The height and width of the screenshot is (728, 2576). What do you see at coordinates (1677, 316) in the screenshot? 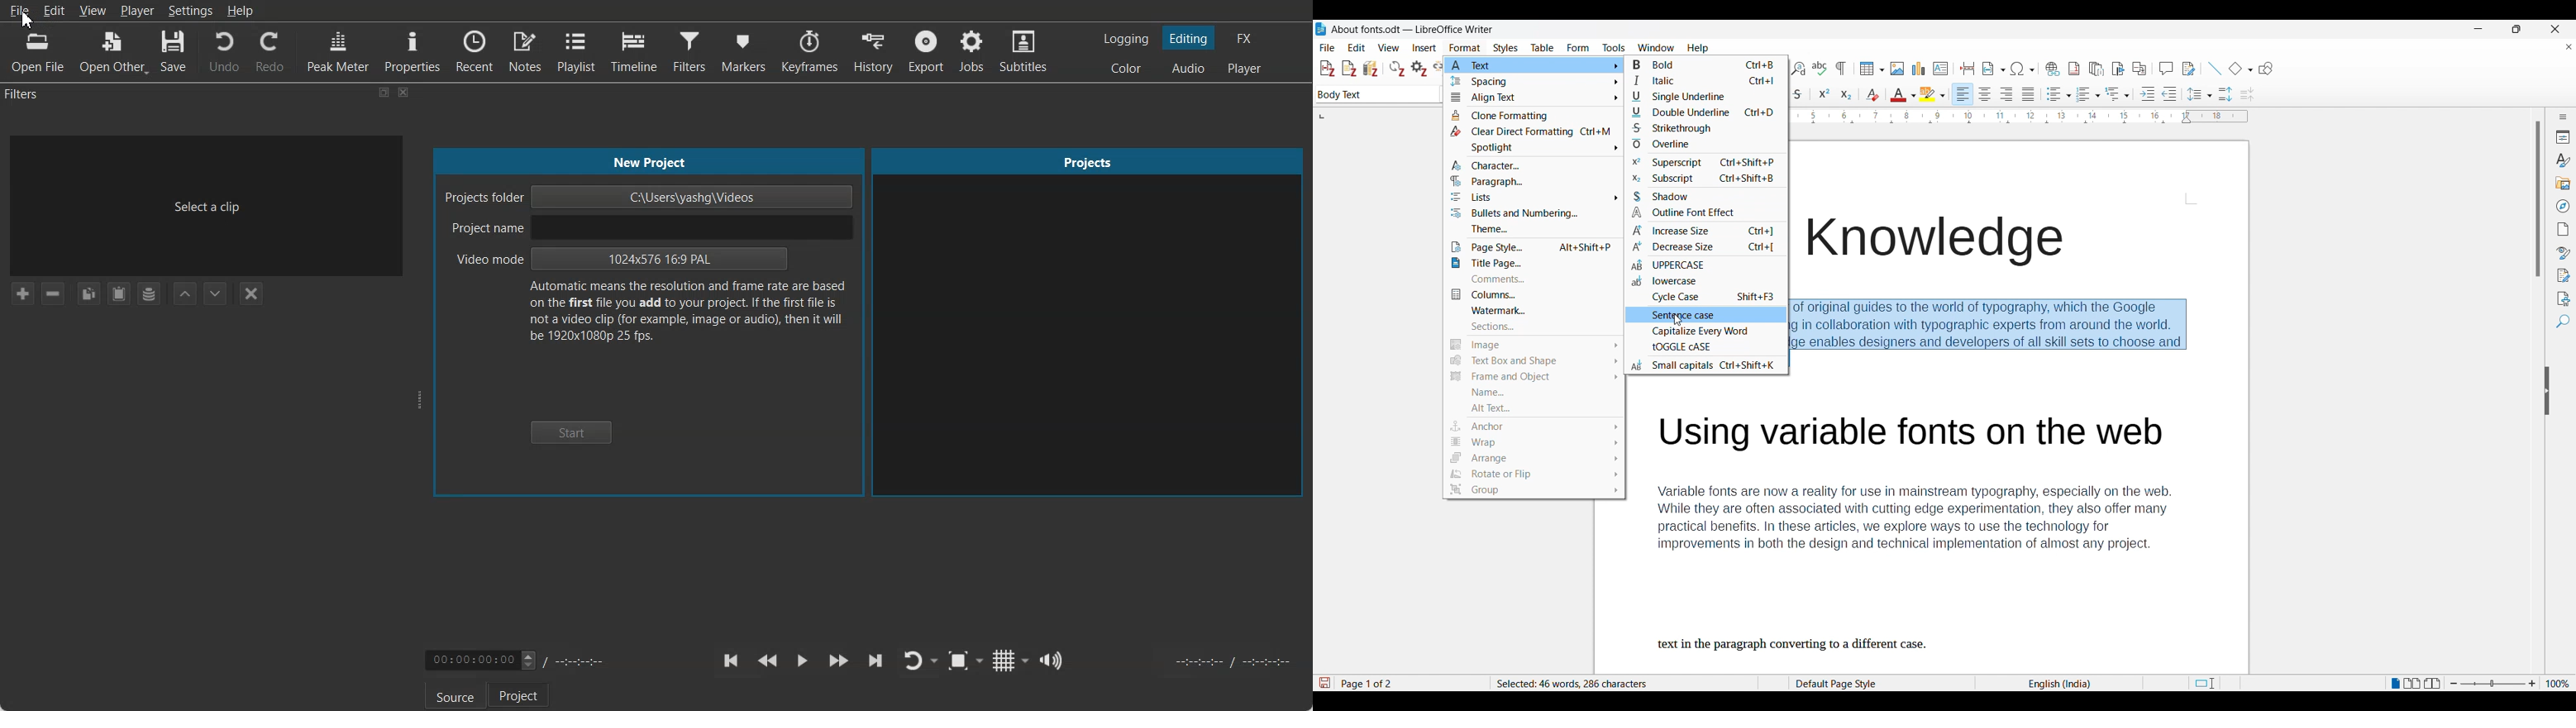
I see `Sentence case` at bounding box center [1677, 316].